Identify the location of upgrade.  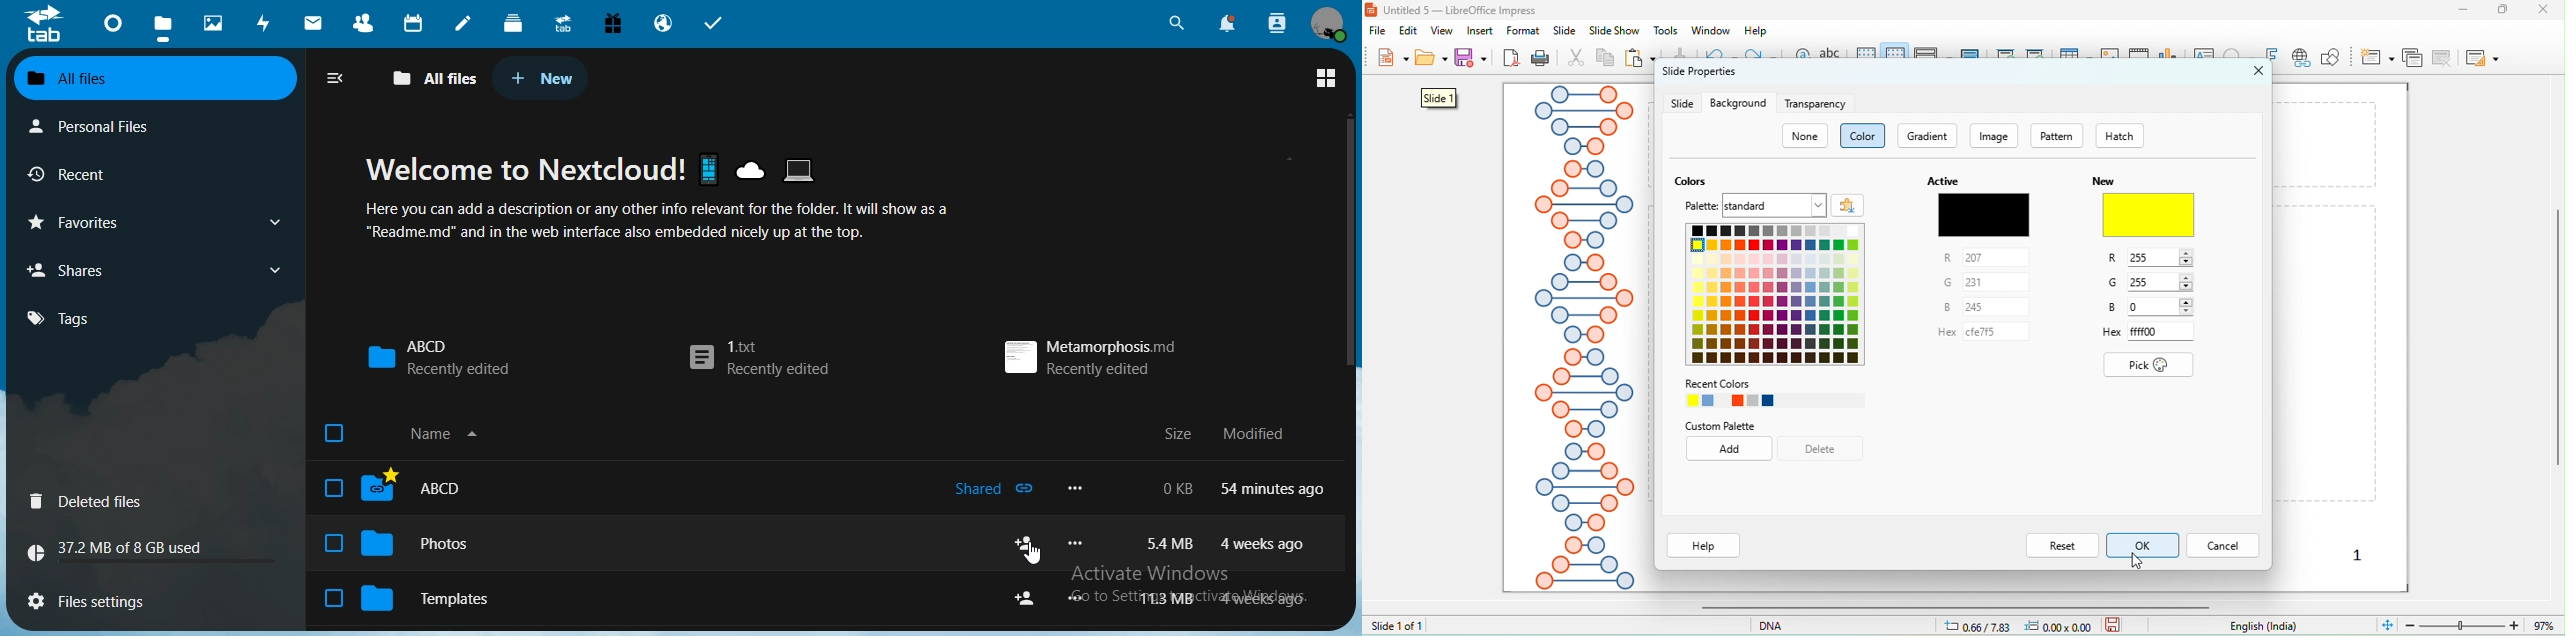
(567, 26).